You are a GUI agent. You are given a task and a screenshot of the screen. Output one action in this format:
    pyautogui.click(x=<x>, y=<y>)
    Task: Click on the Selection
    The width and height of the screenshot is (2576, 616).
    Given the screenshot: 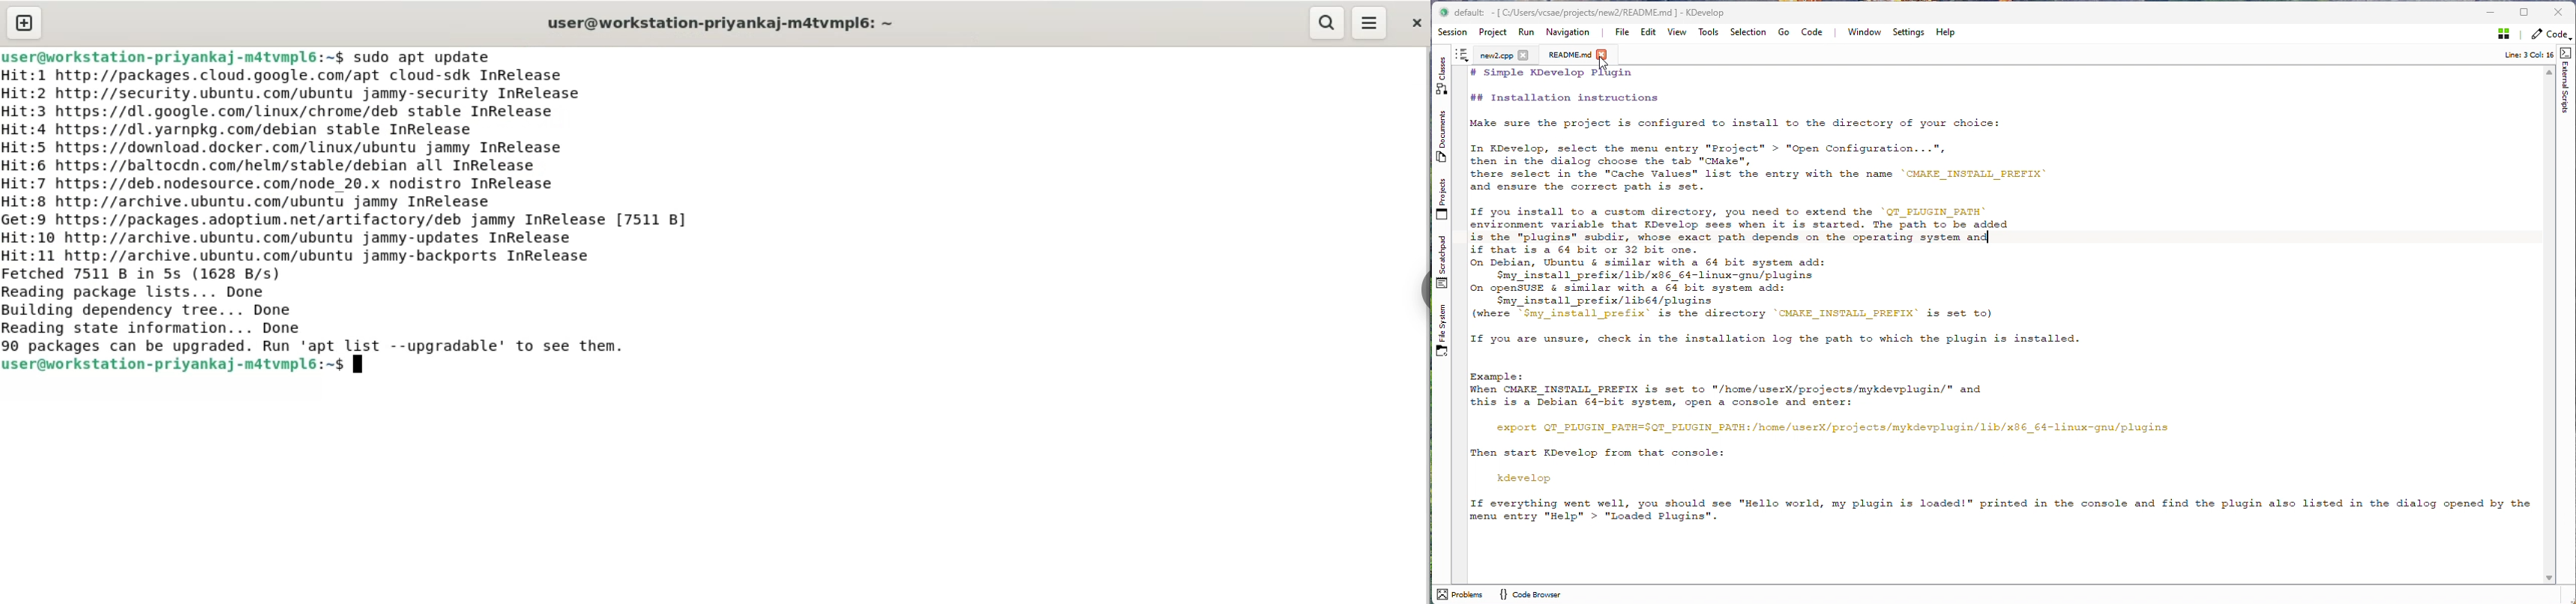 What is the action you would take?
    pyautogui.click(x=1749, y=33)
    